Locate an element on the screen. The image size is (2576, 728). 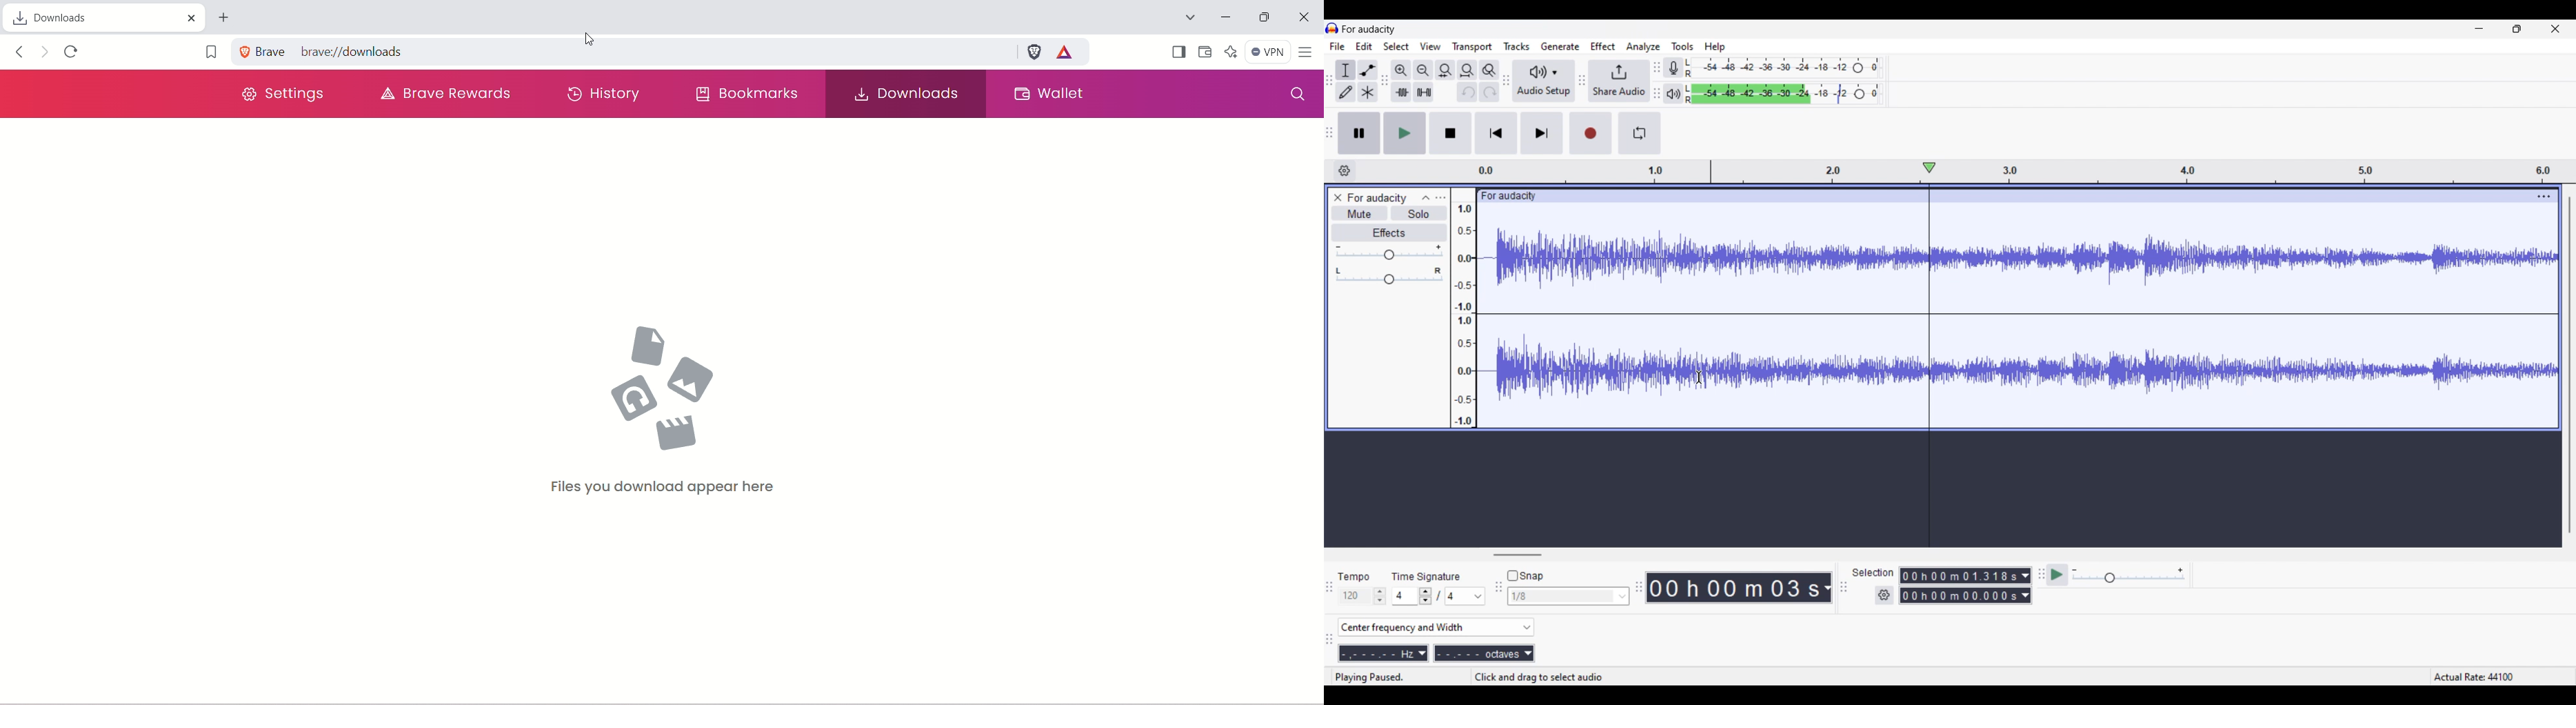
Select menu is located at coordinates (1396, 46).